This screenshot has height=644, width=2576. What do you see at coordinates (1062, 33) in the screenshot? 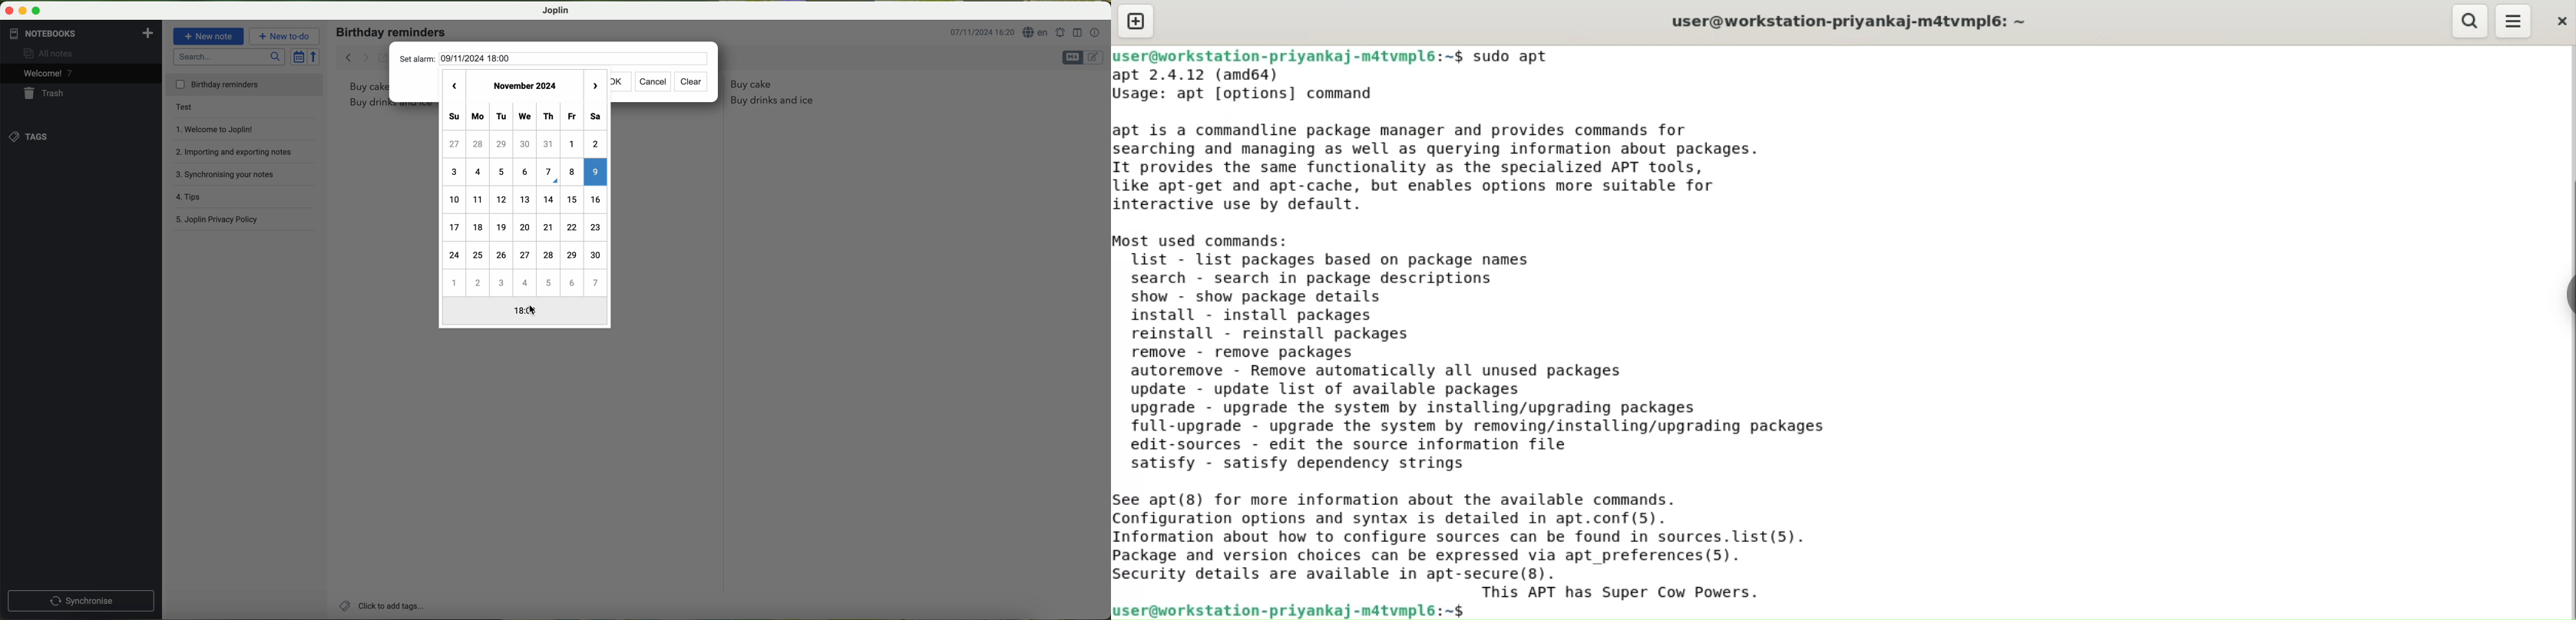
I see `set alarm` at bounding box center [1062, 33].